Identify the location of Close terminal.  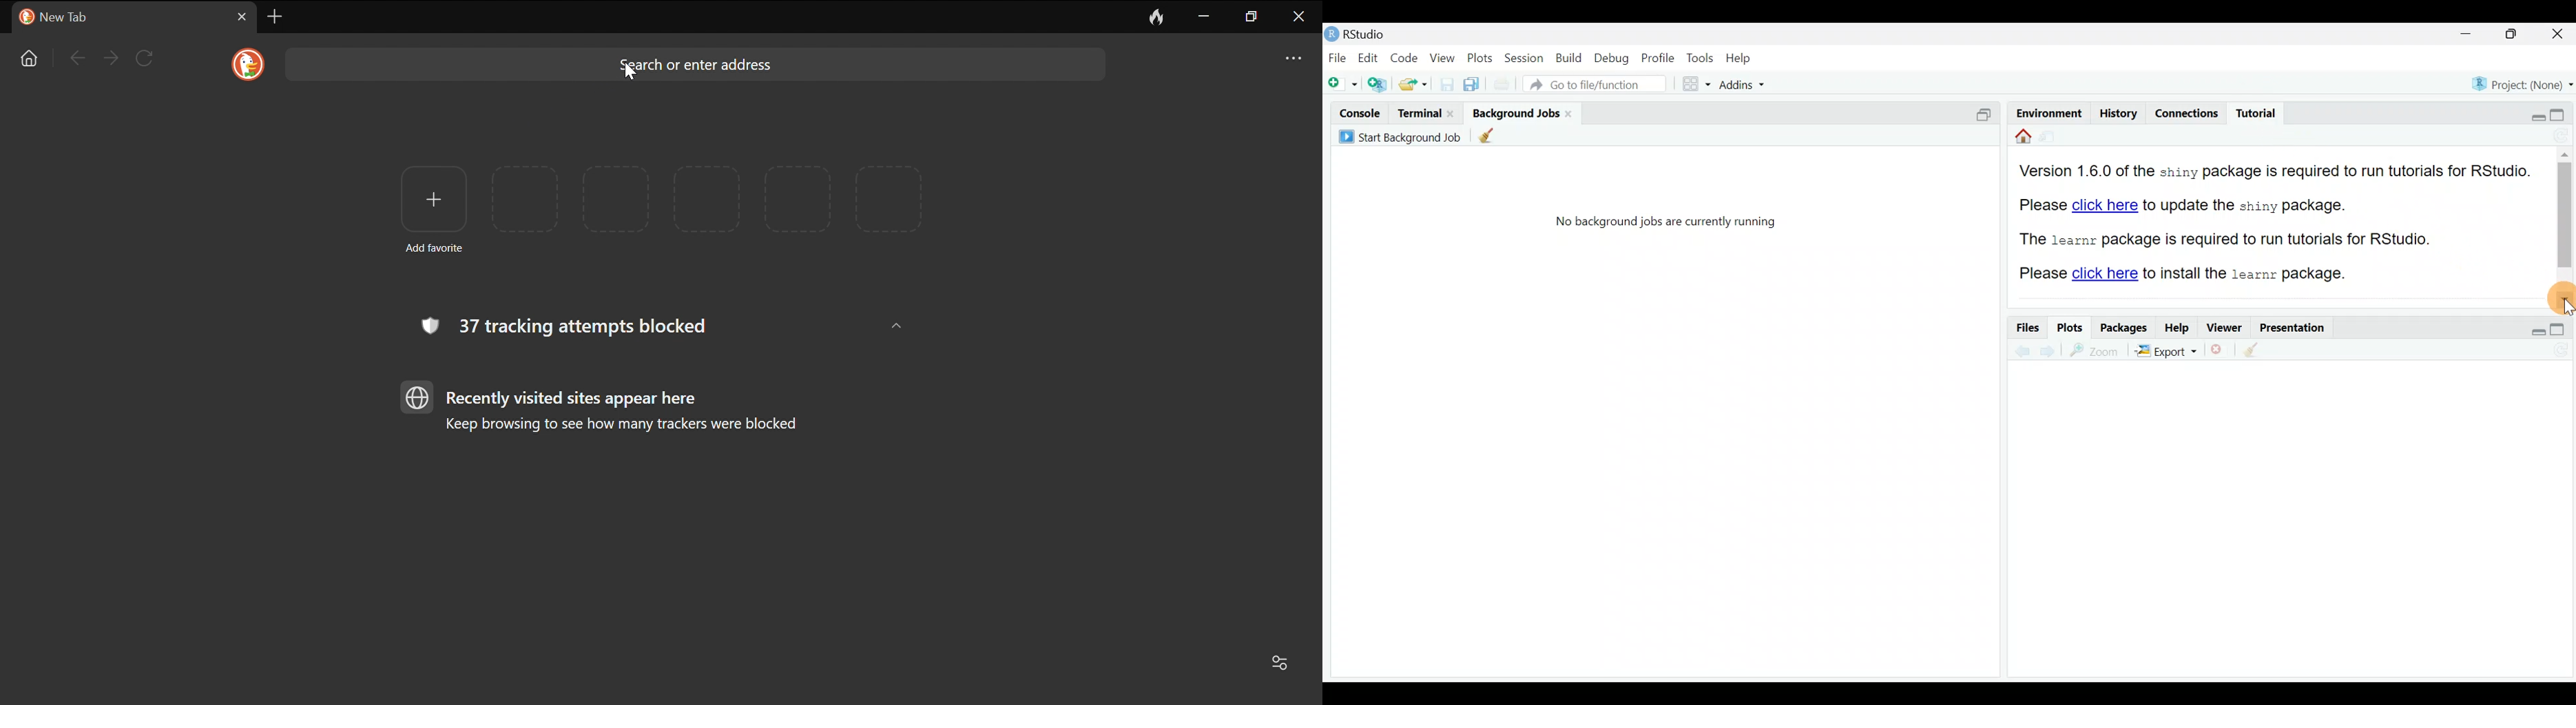
(1451, 112).